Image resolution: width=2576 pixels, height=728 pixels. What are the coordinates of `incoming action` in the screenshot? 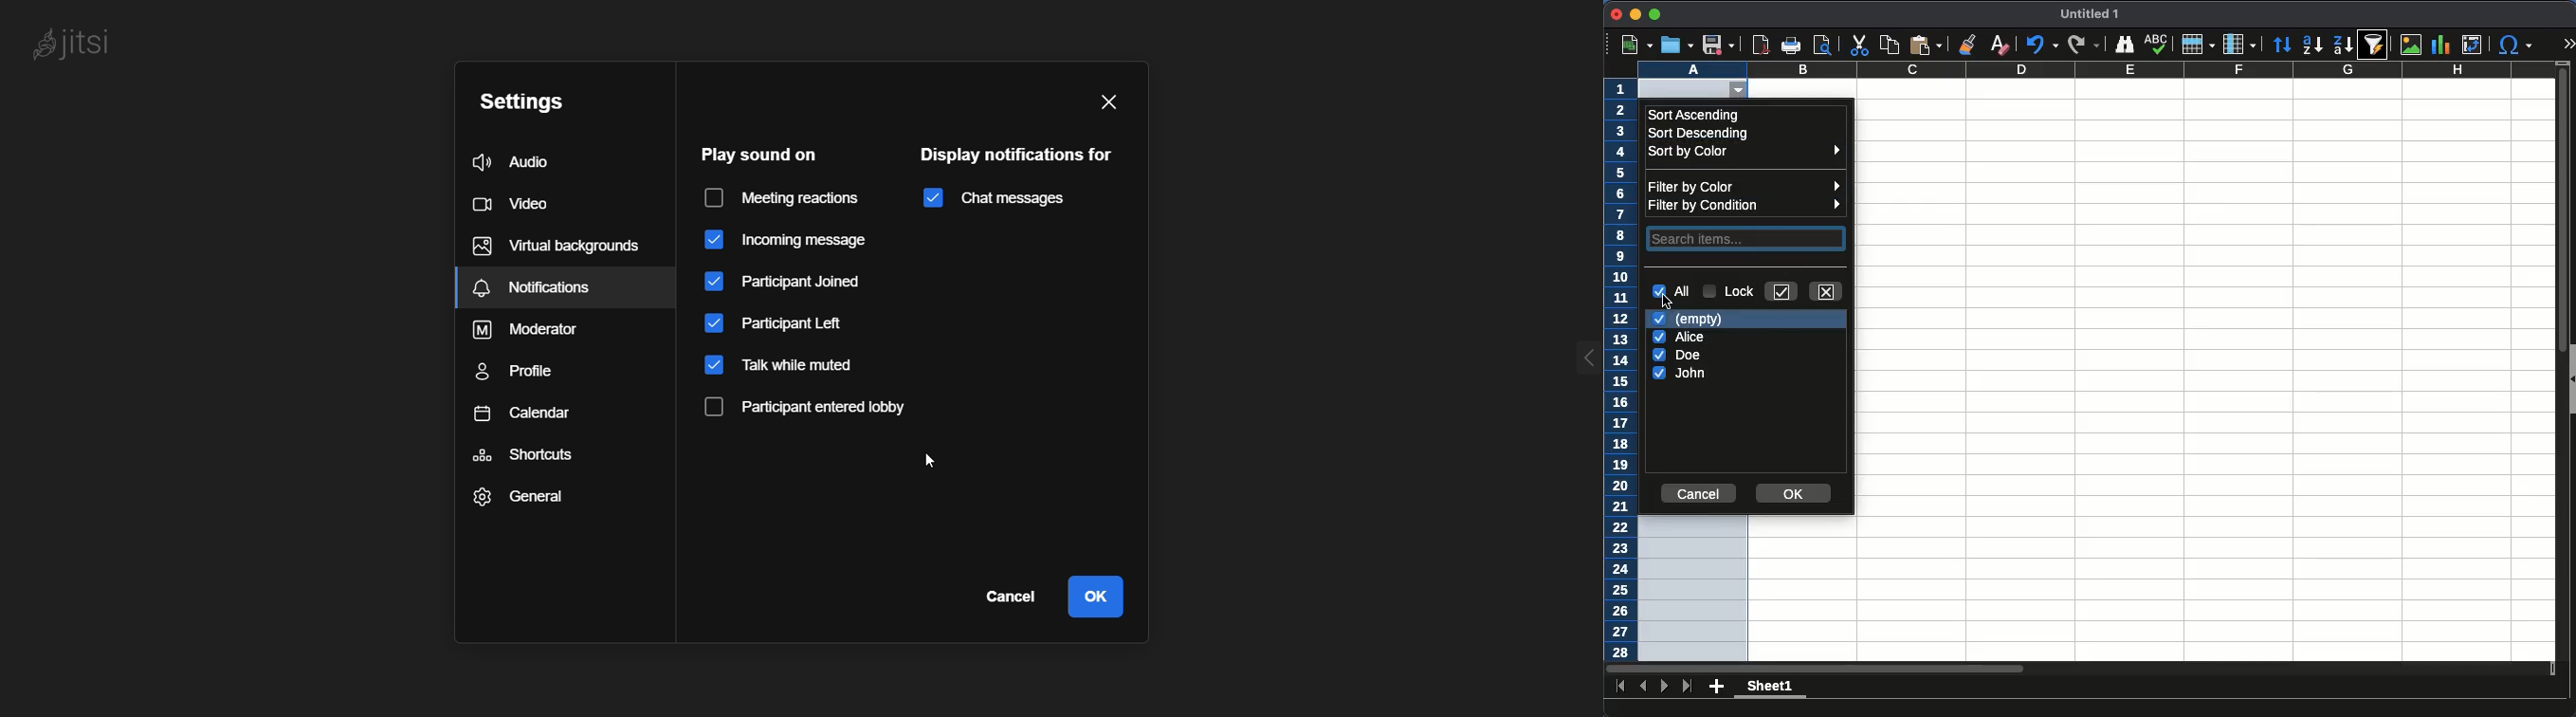 It's located at (786, 241).